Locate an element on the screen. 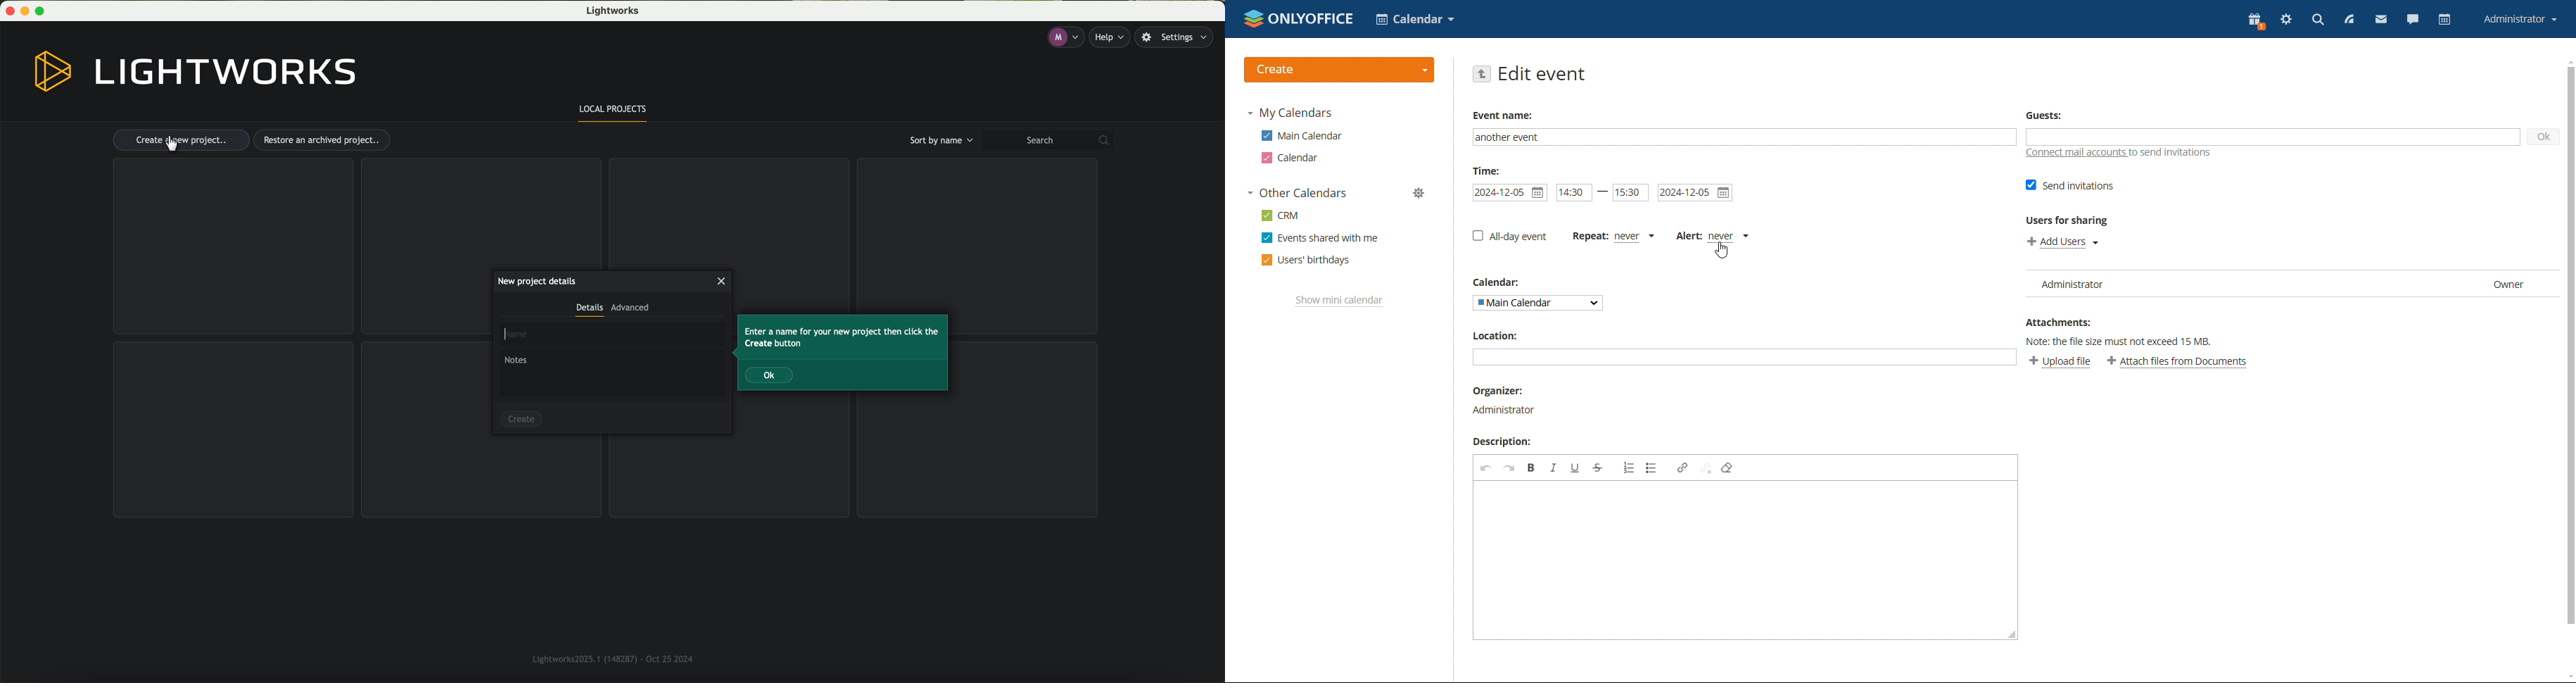 The width and height of the screenshot is (2576, 700). edit description is located at coordinates (1745, 560).